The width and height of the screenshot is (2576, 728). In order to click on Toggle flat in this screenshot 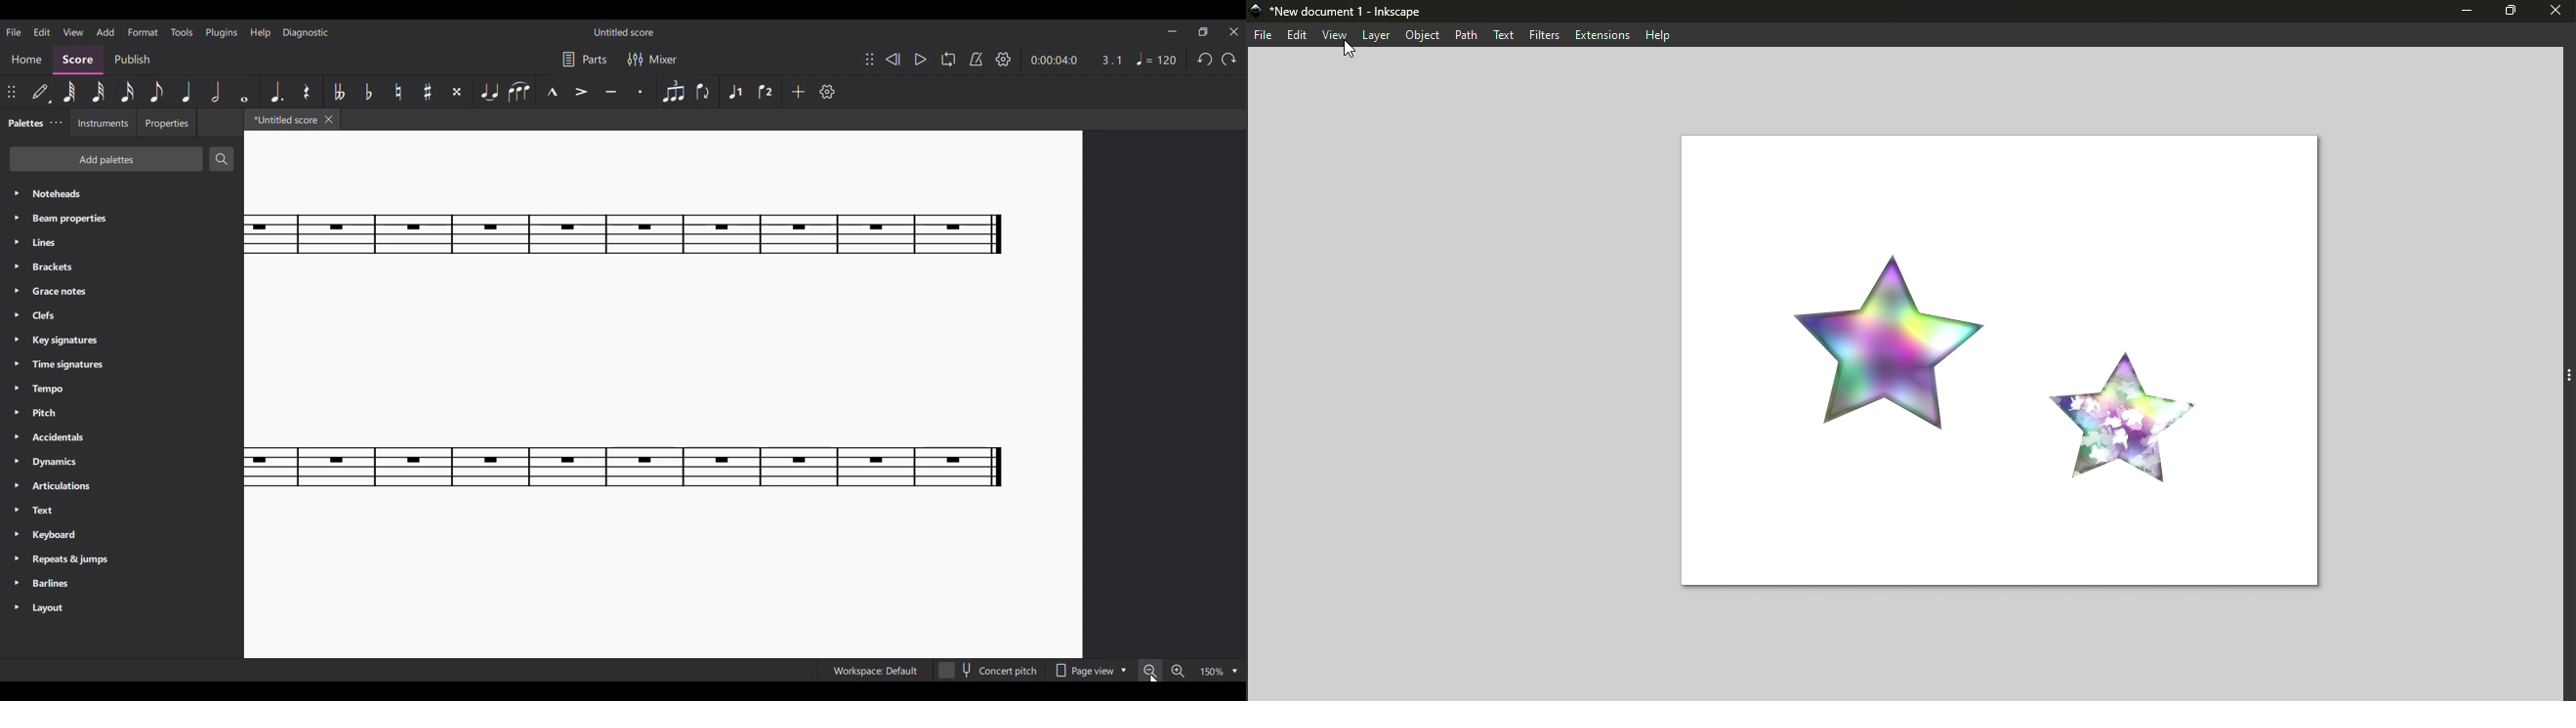, I will do `click(369, 92)`.